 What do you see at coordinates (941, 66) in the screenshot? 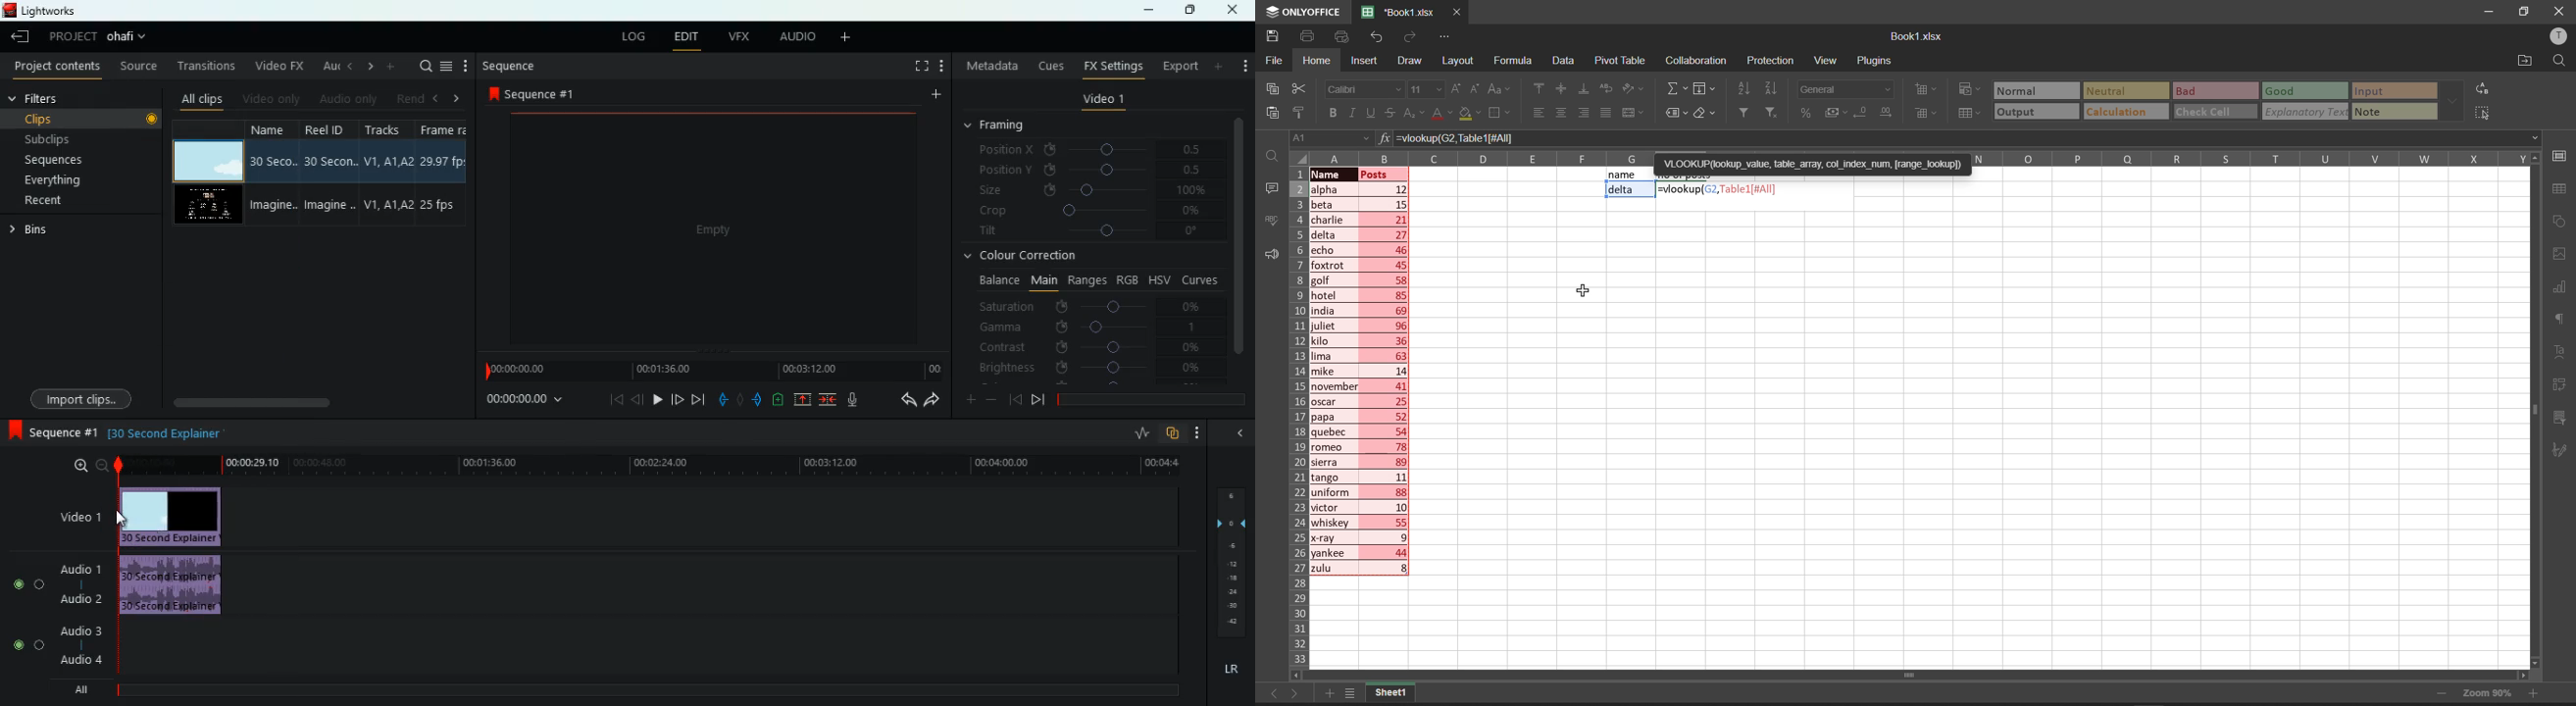
I see `more` at bounding box center [941, 66].